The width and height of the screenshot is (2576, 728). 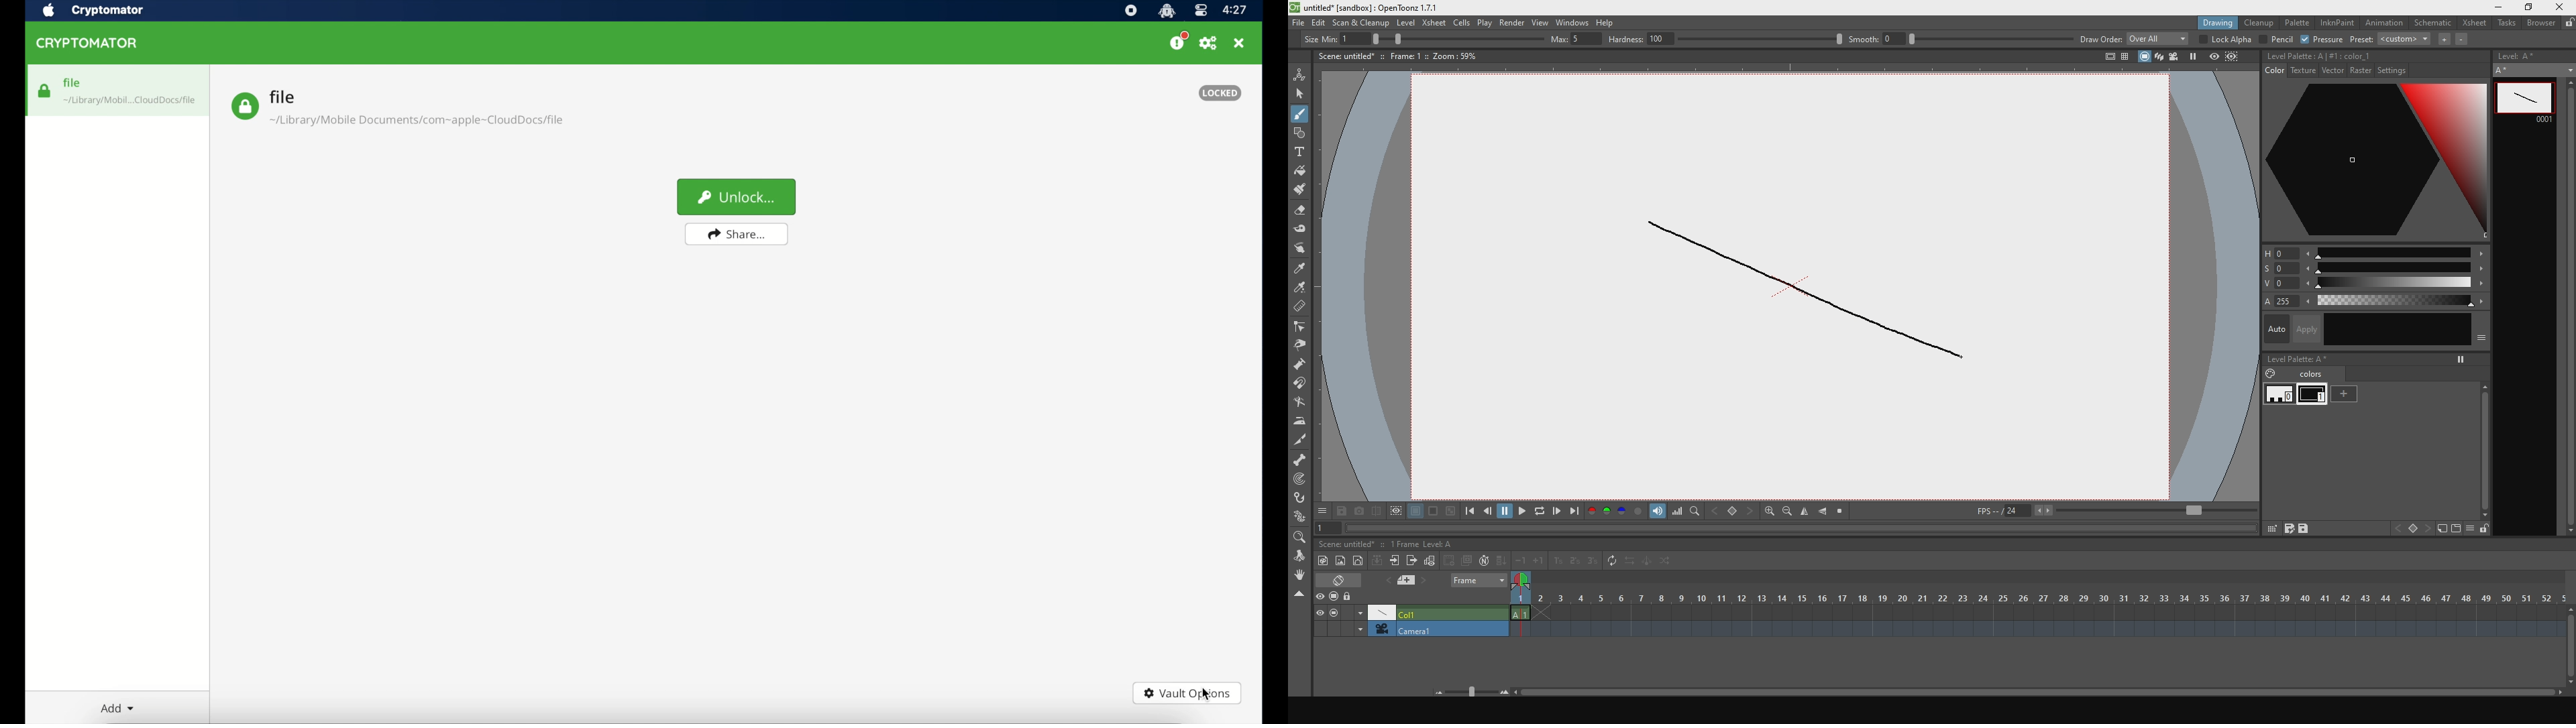 What do you see at coordinates (1299, 459) in the screenshot?
I see `scheleton` at bounding box center [1299, 459].